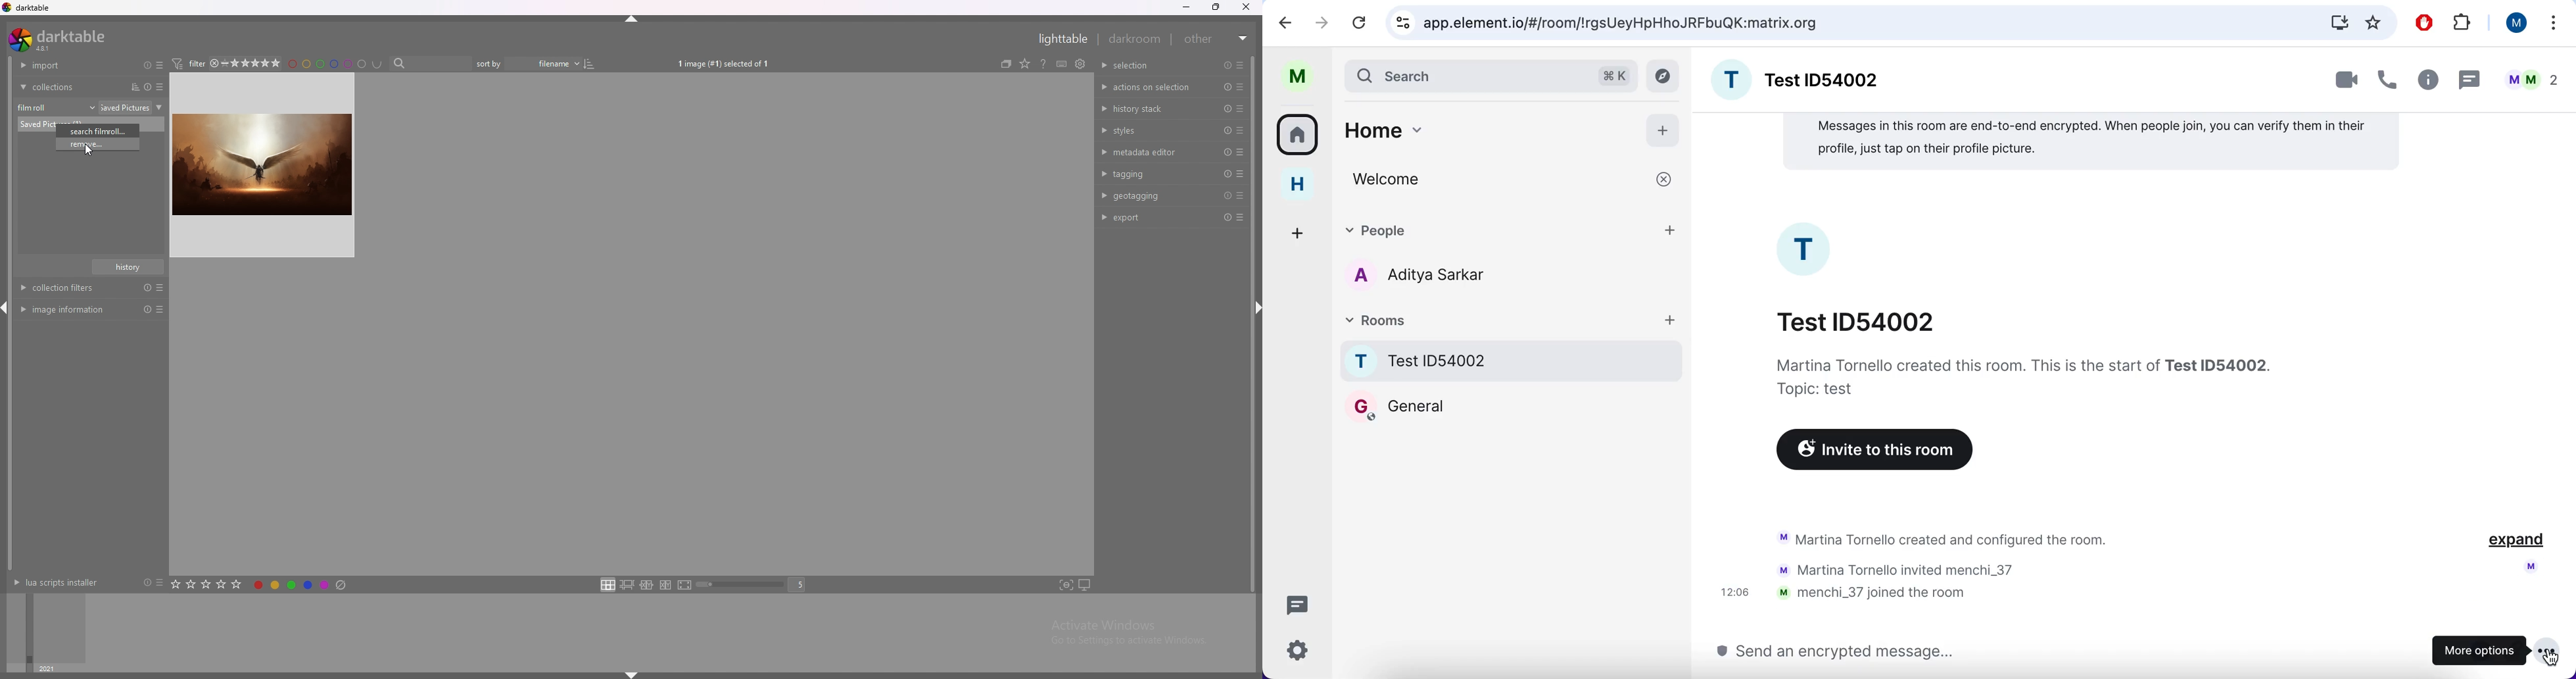 The width and height of the screenshot is (2576, 700). I want to click on create a space, so click(1299, 232).